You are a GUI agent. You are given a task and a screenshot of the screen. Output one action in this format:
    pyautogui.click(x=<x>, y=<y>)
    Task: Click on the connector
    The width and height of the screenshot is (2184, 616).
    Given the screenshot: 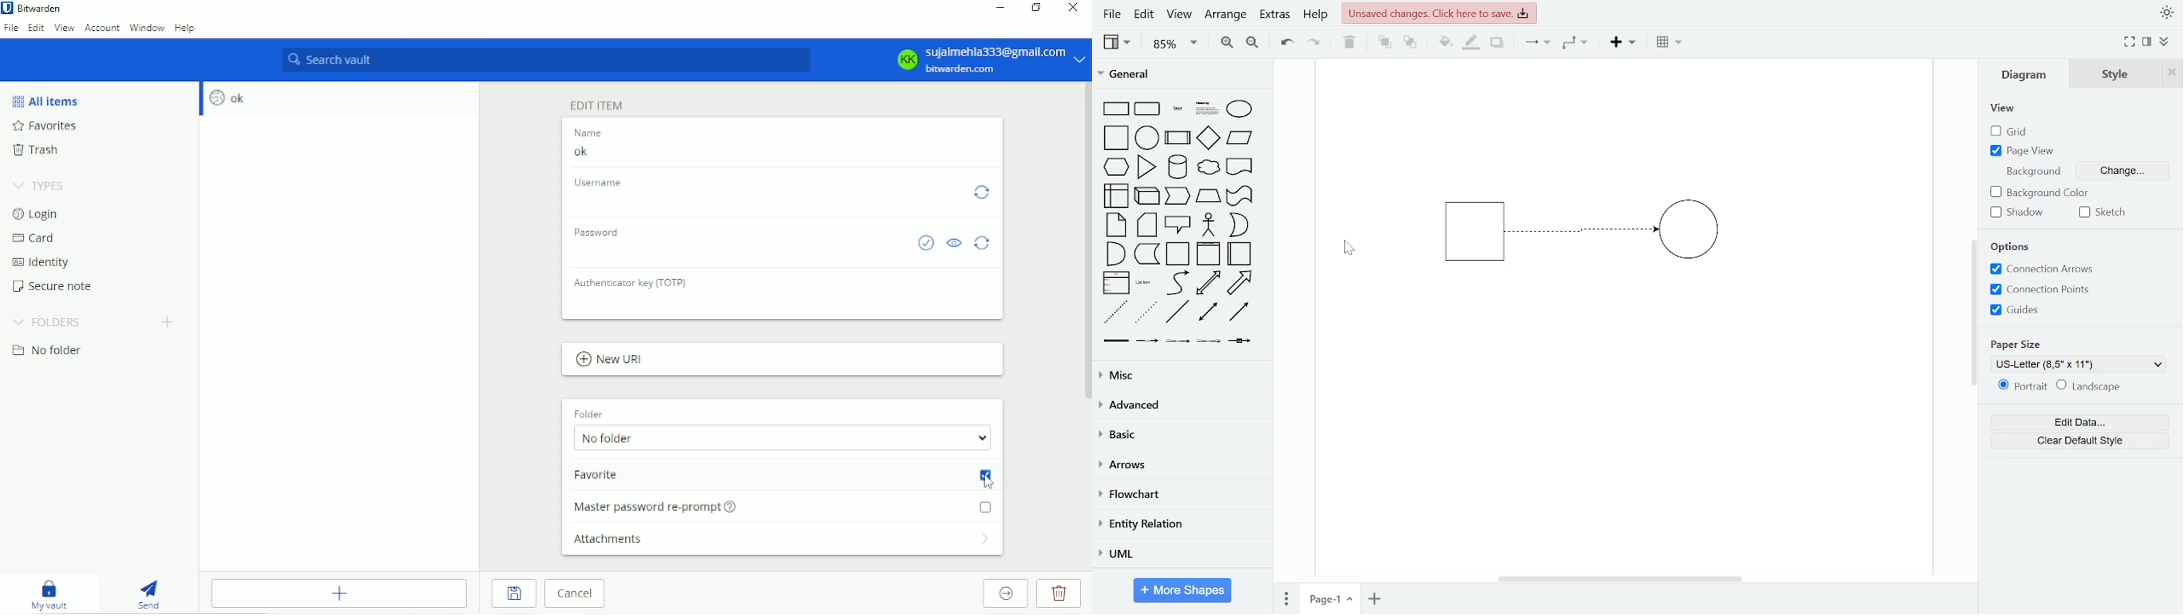 What is the action you would take?
    pyautogui.click(x=1537, y=43)
    